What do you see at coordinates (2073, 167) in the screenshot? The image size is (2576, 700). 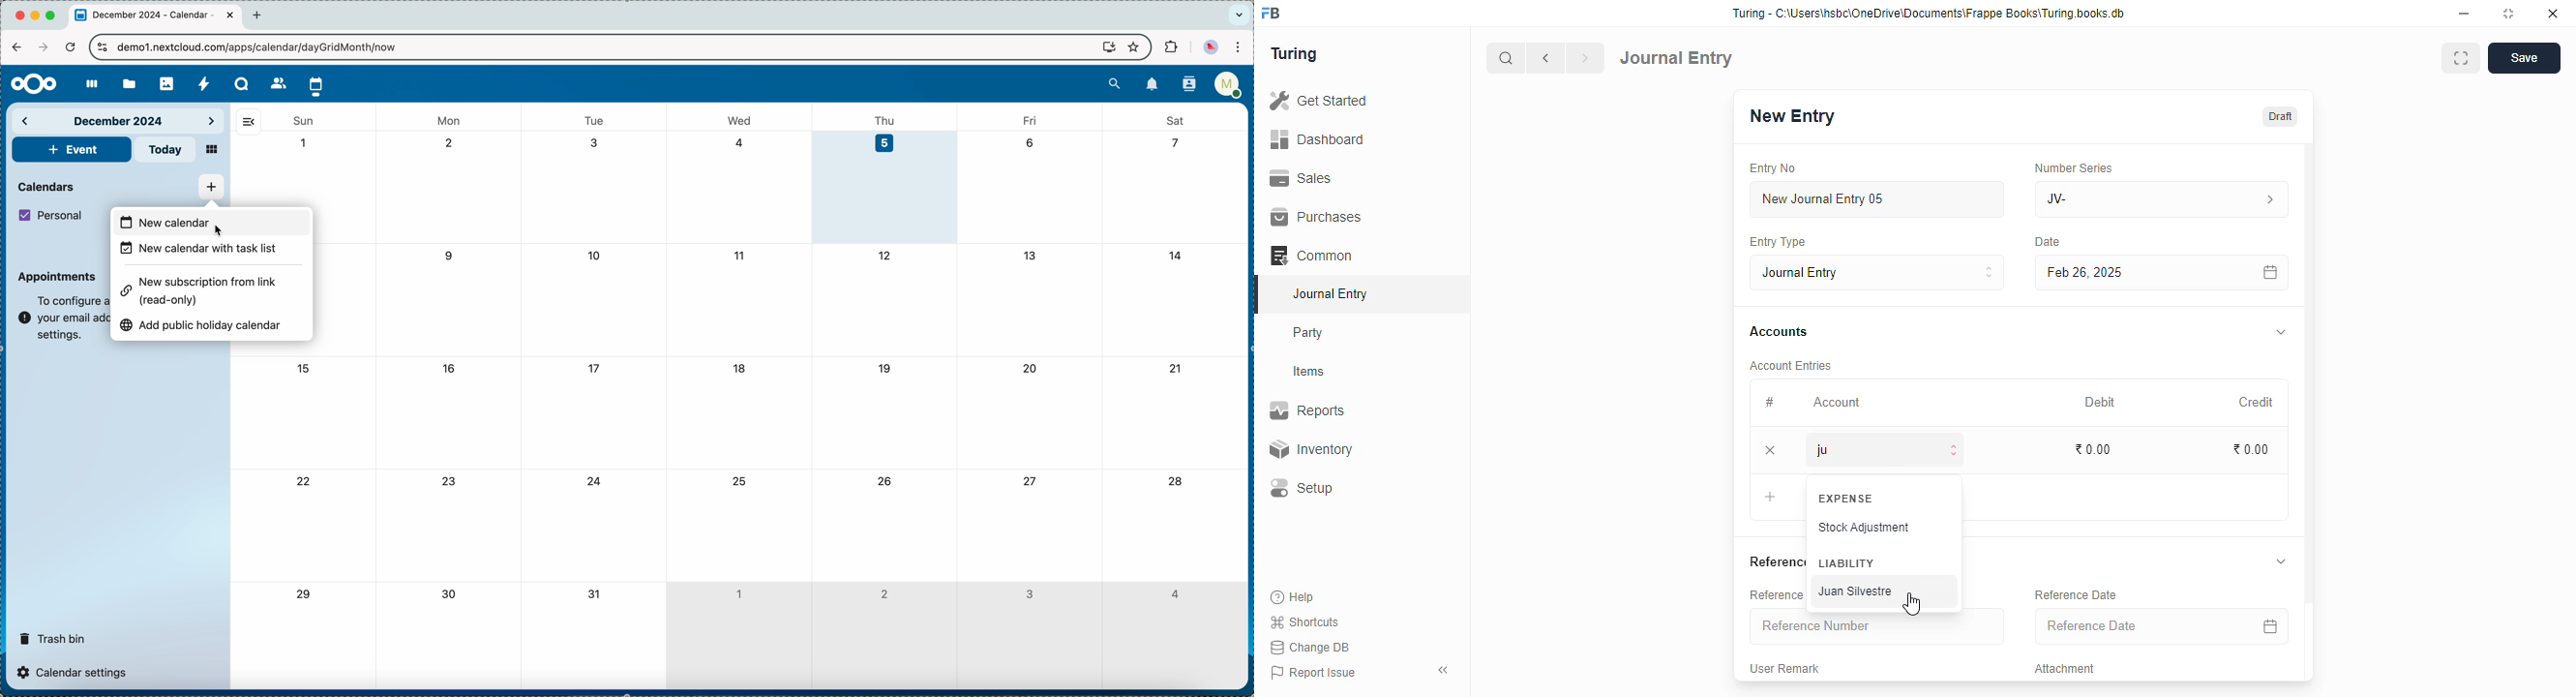 I see `number series` at bounding box center [2073, 167].